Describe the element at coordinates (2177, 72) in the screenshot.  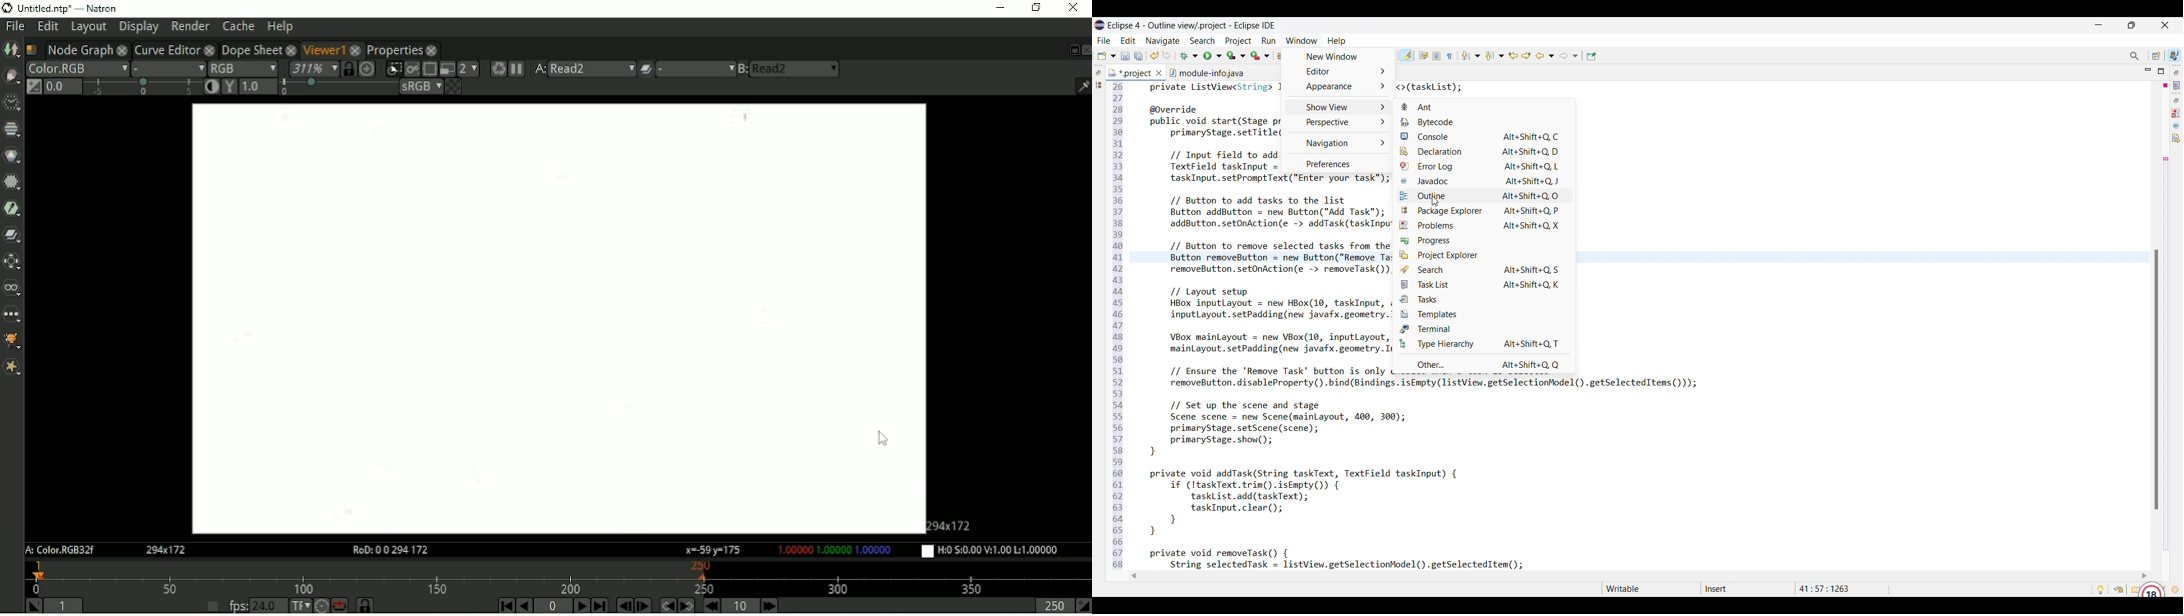
I see `Restore` at that location.